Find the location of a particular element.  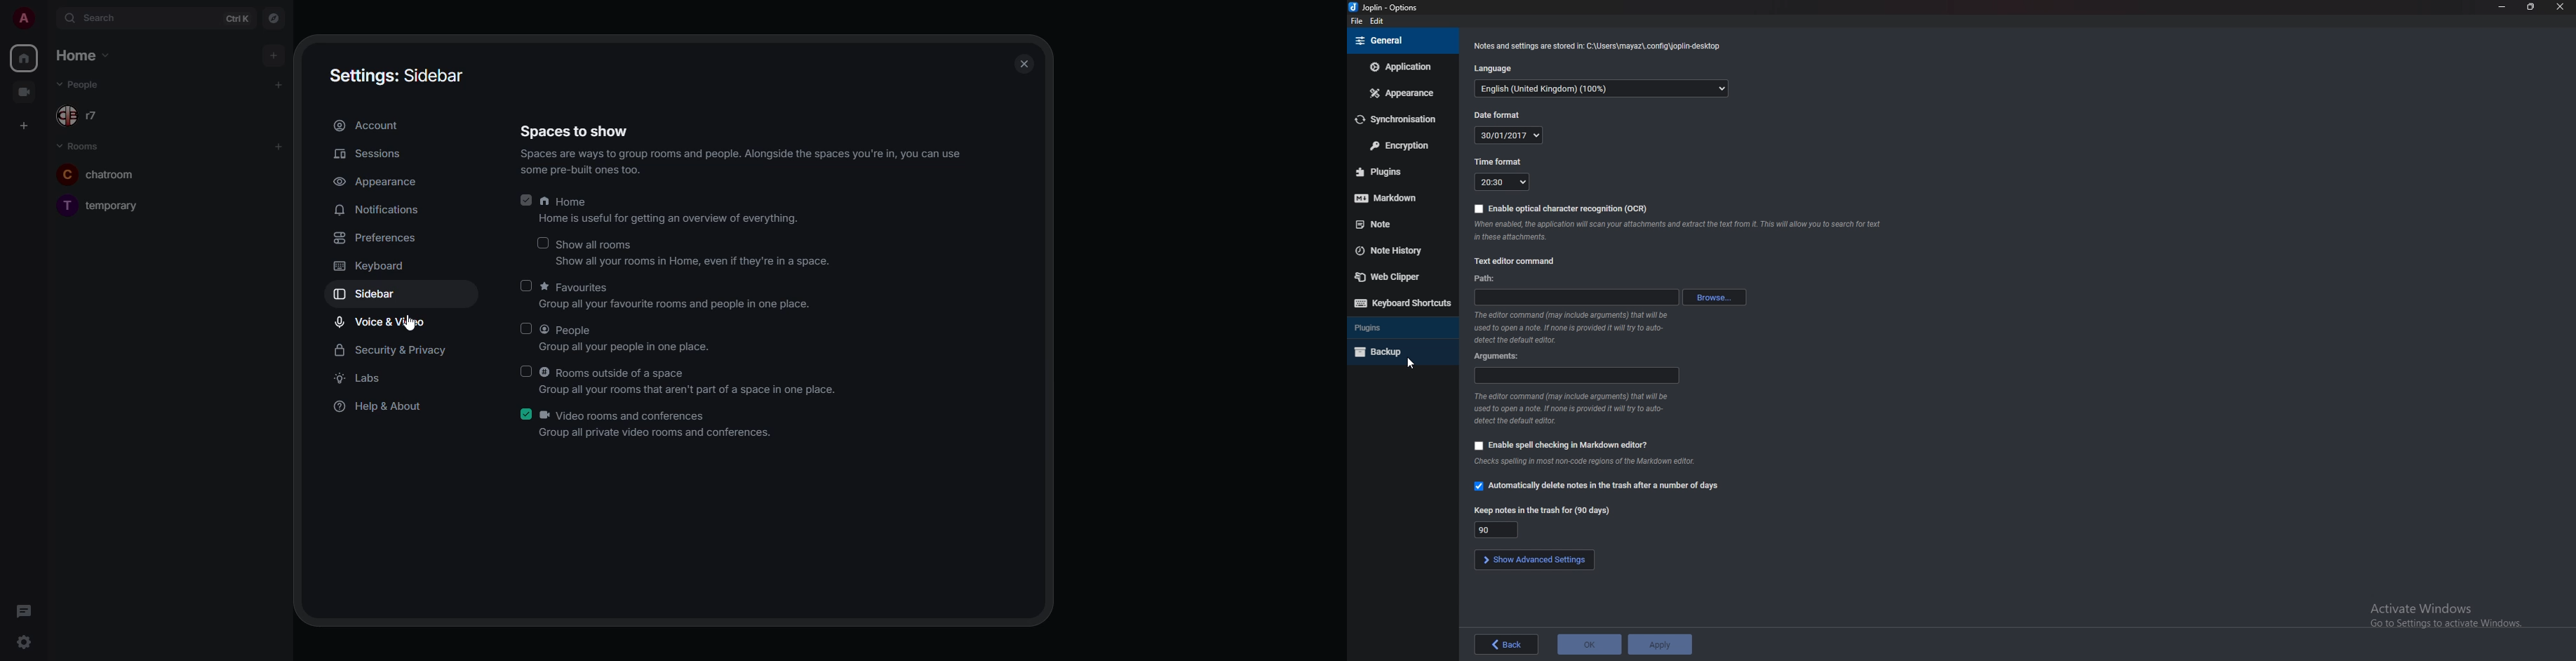

home is located at coordinates (671, 211).